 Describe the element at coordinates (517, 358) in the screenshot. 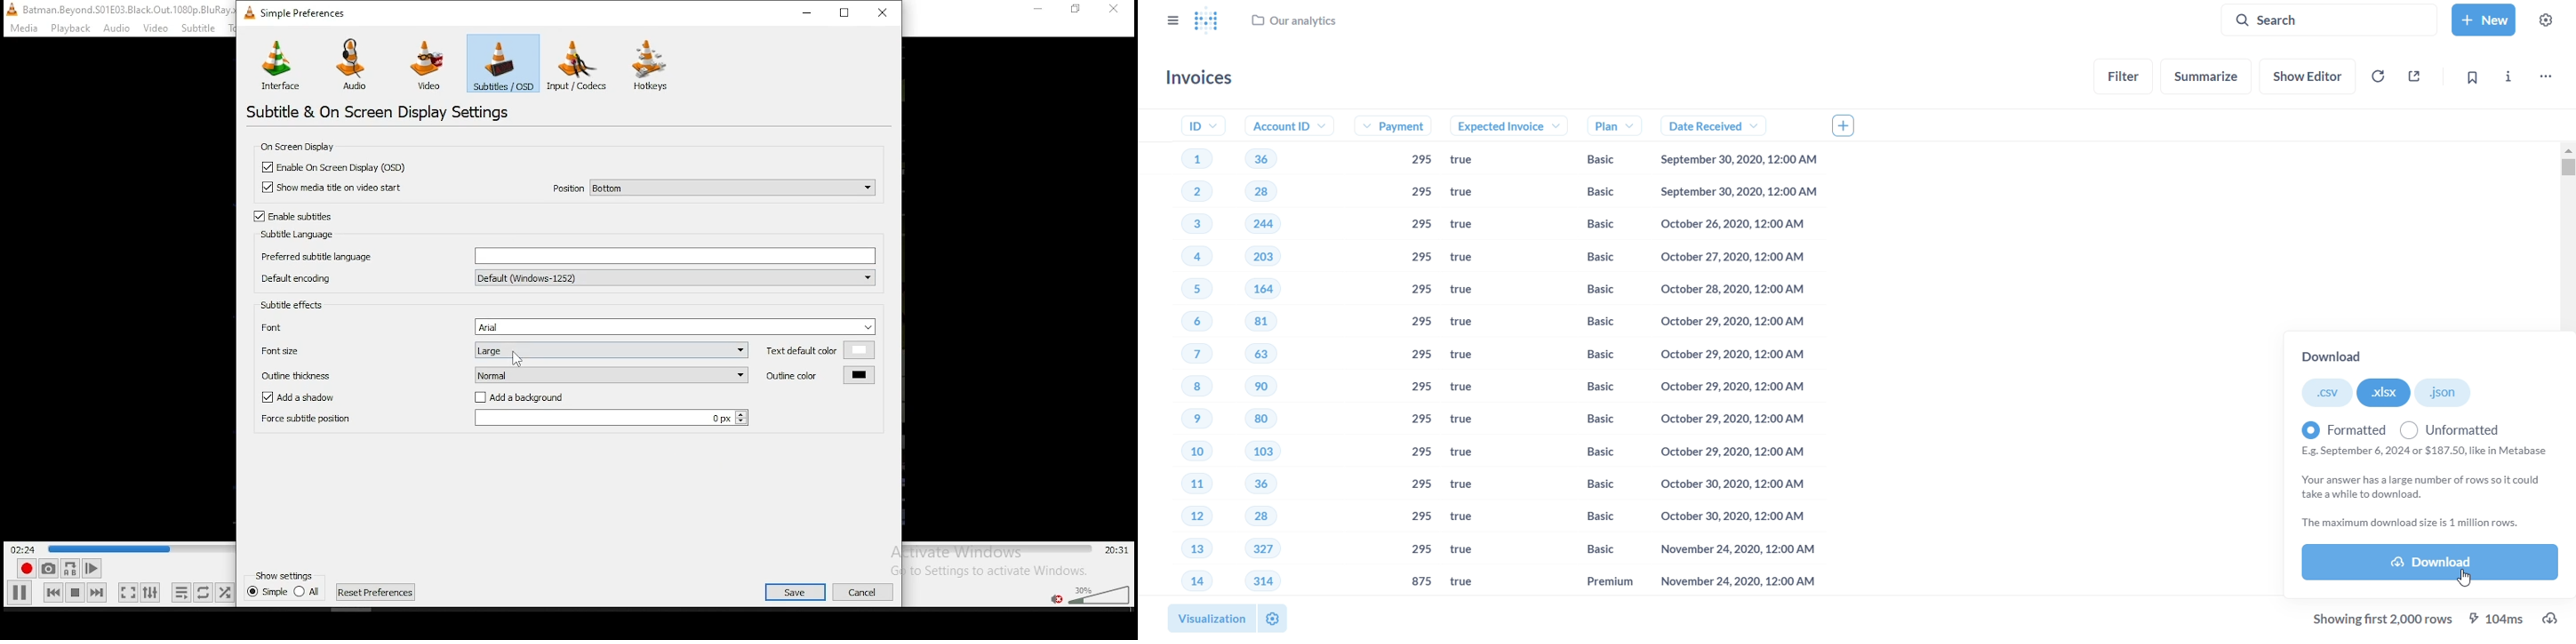

I see `cursor` at that location.